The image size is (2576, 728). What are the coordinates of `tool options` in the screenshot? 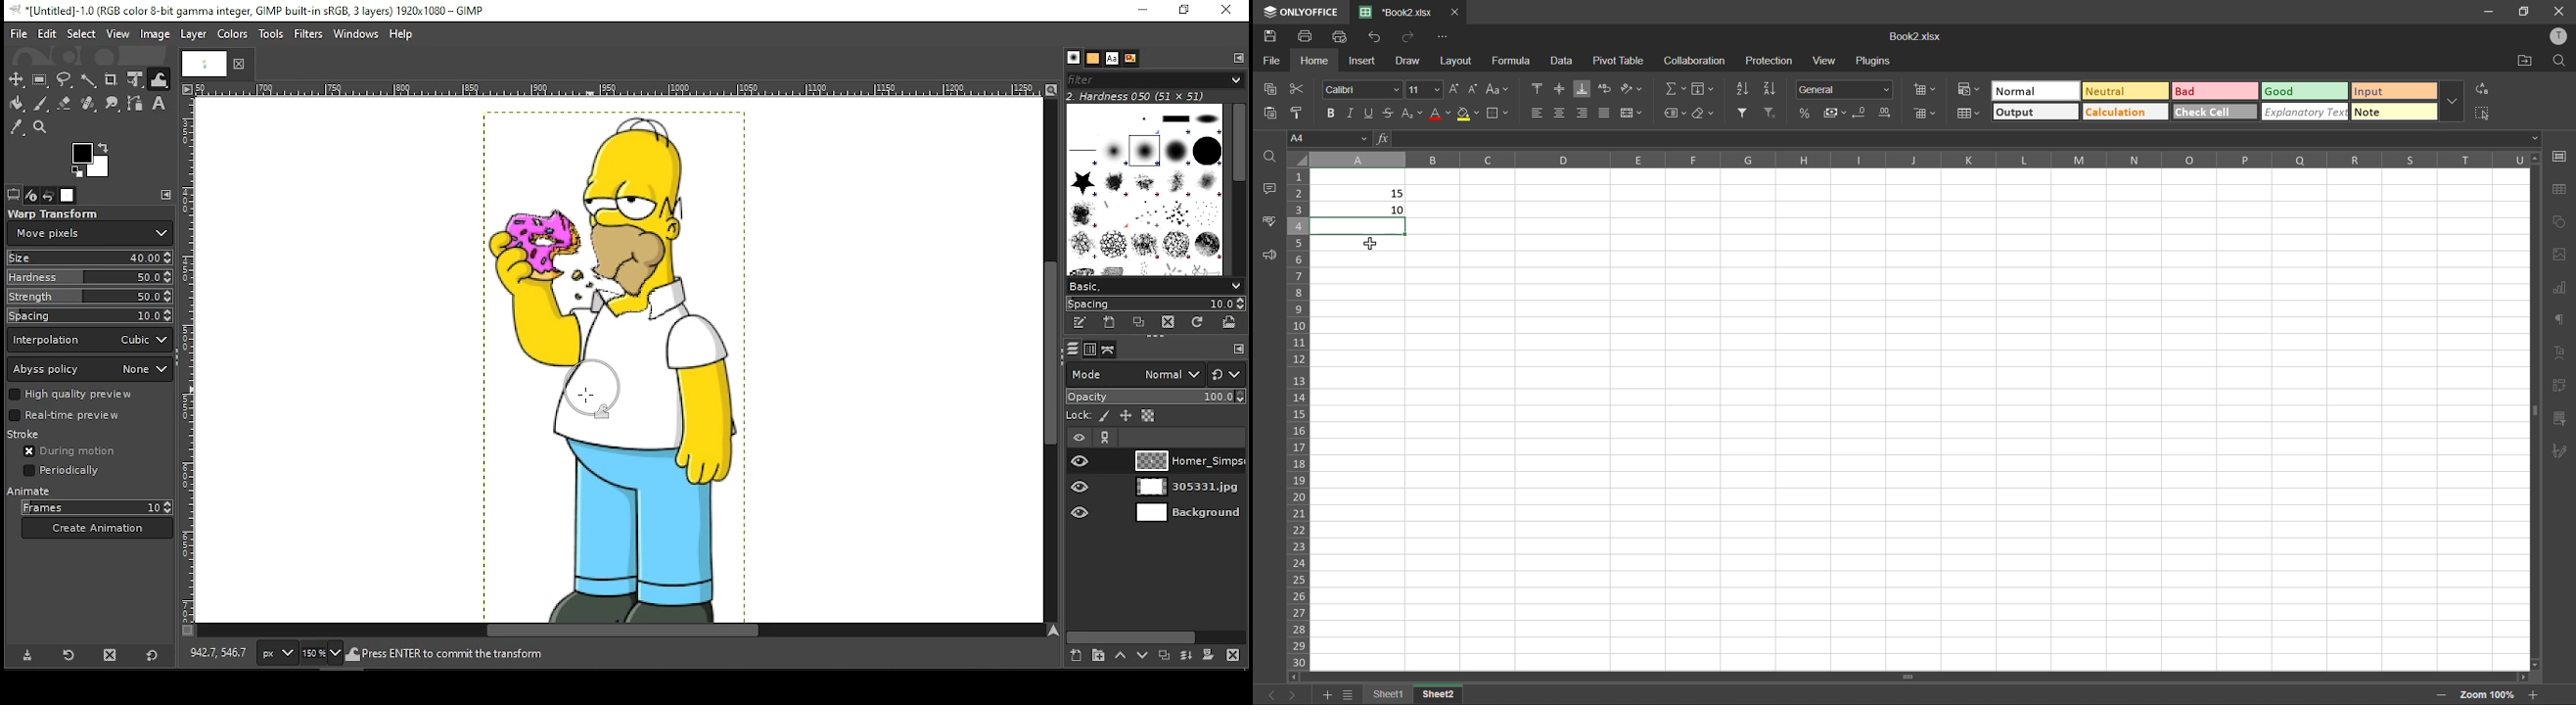 It's located at (15, 195).